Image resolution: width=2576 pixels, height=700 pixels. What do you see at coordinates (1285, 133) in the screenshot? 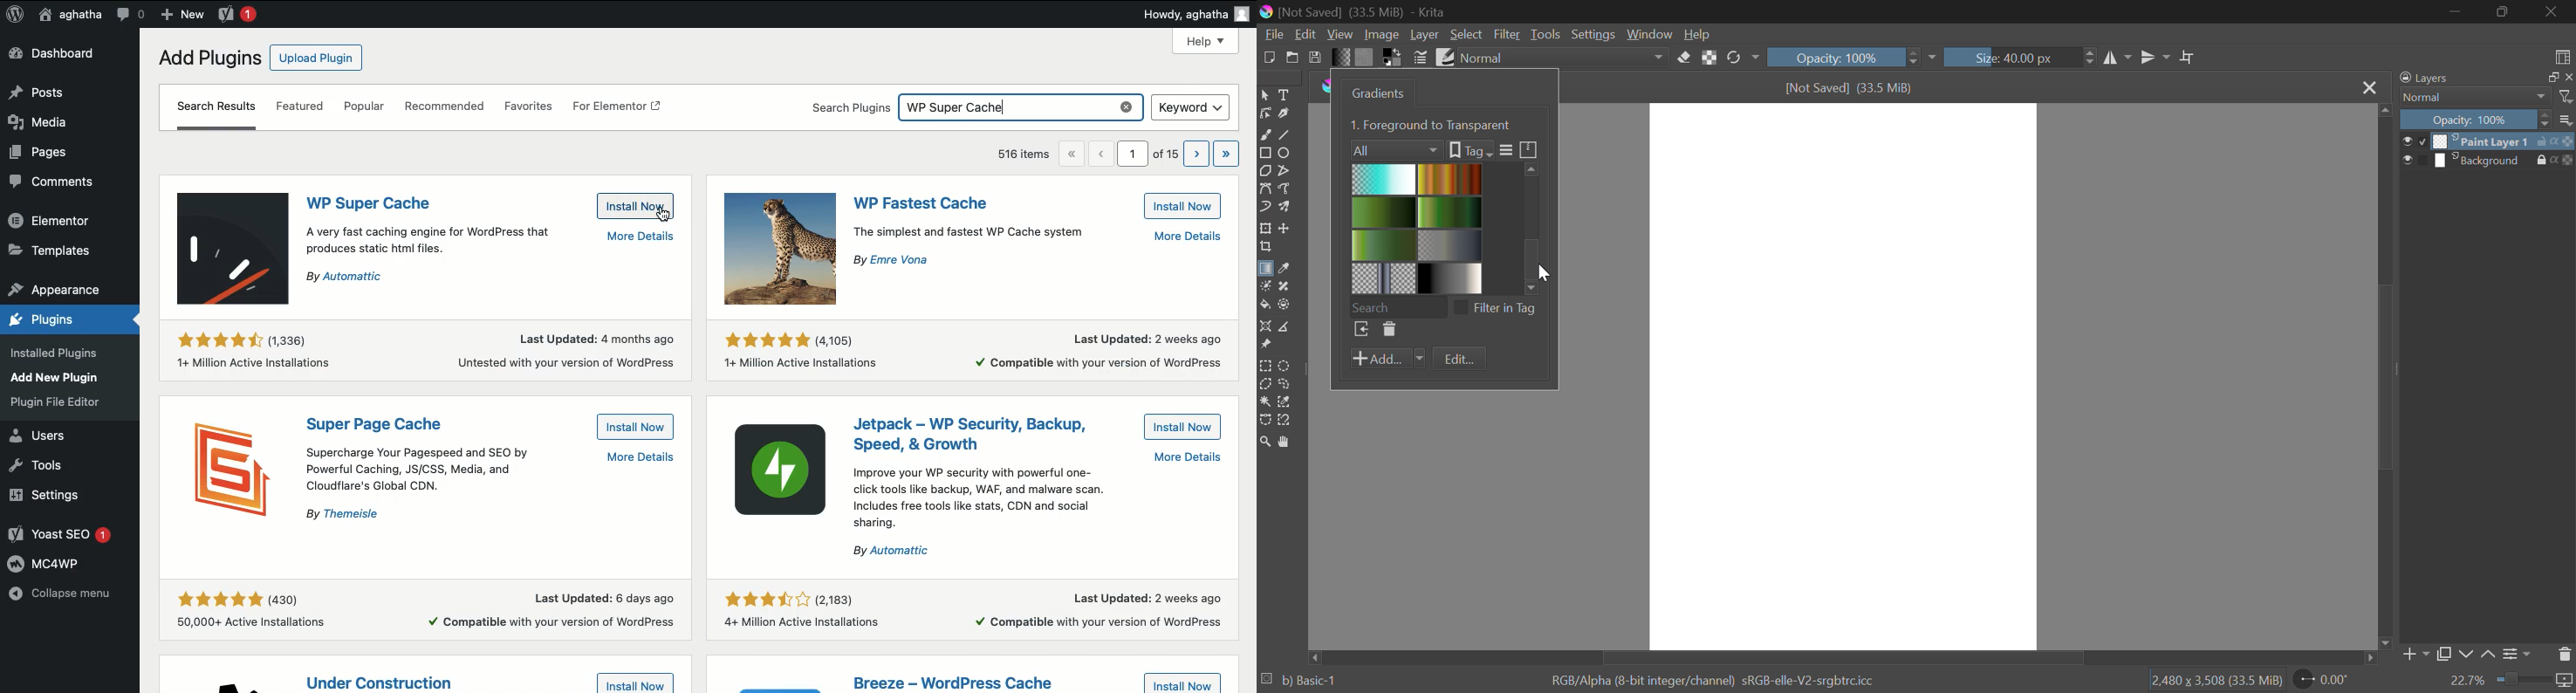
I see `Line` at bounding box center [1285, 133].